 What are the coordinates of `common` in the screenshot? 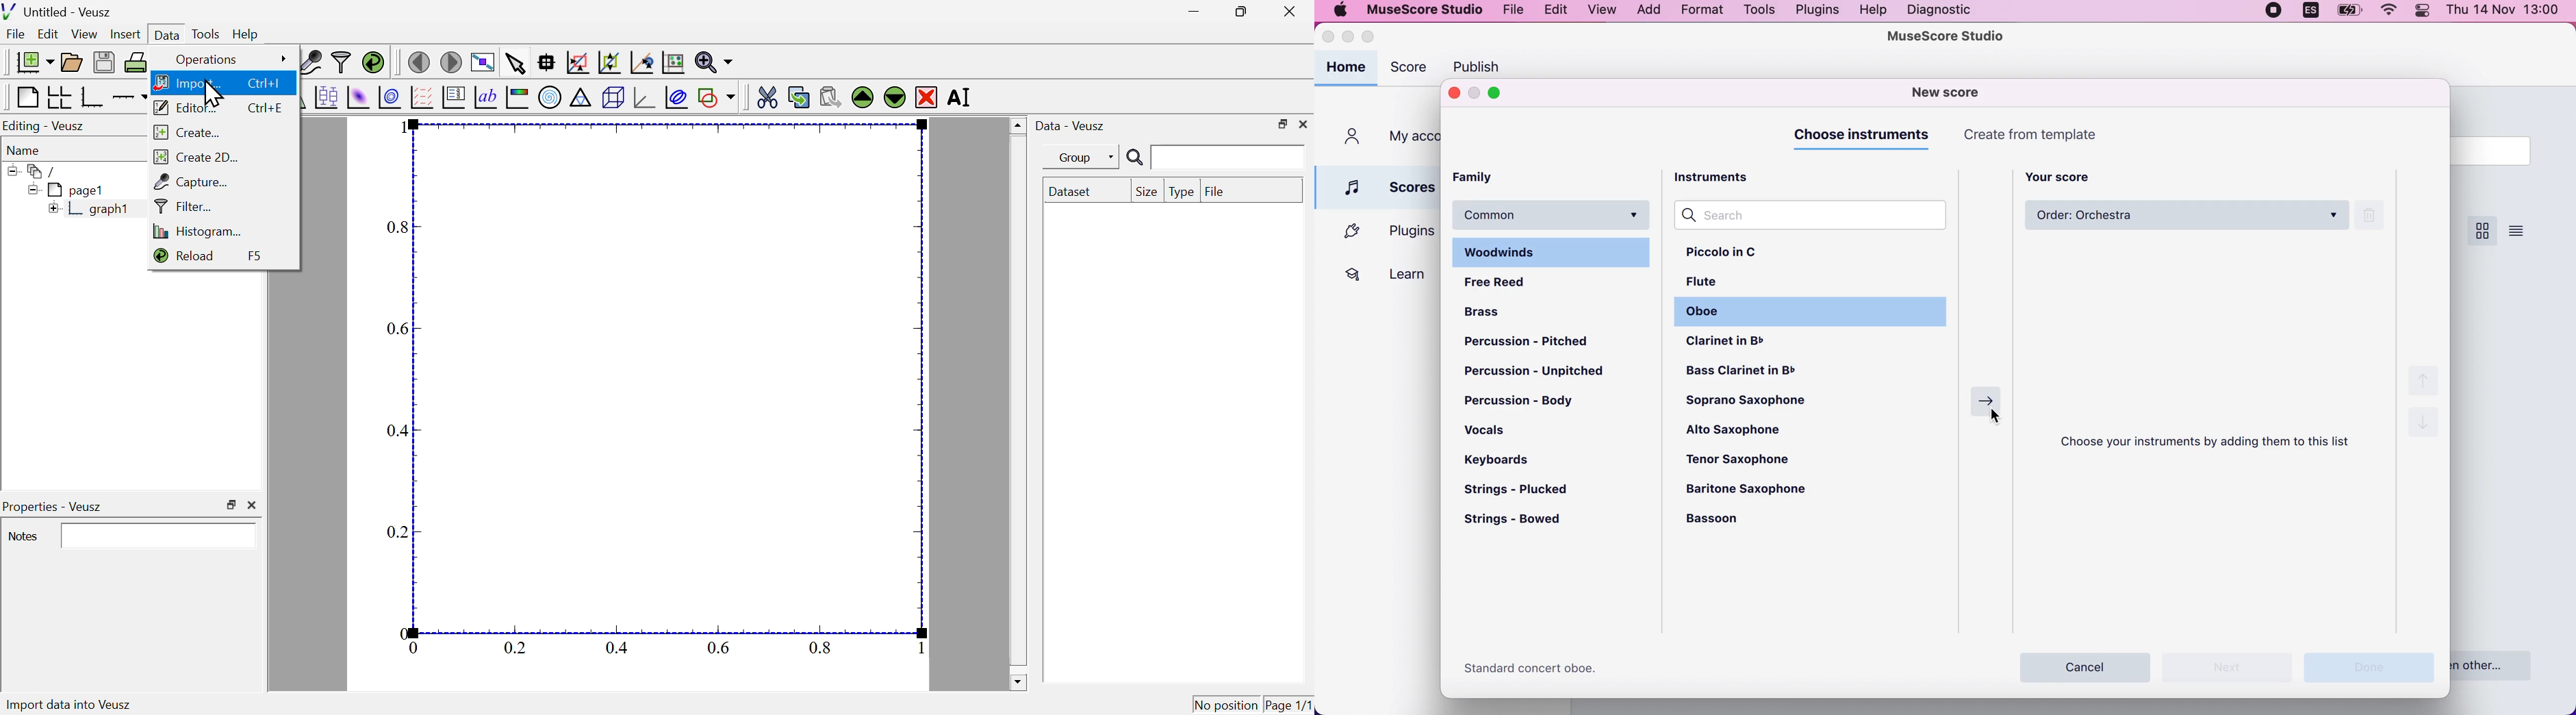 It's located at (1552, 213).